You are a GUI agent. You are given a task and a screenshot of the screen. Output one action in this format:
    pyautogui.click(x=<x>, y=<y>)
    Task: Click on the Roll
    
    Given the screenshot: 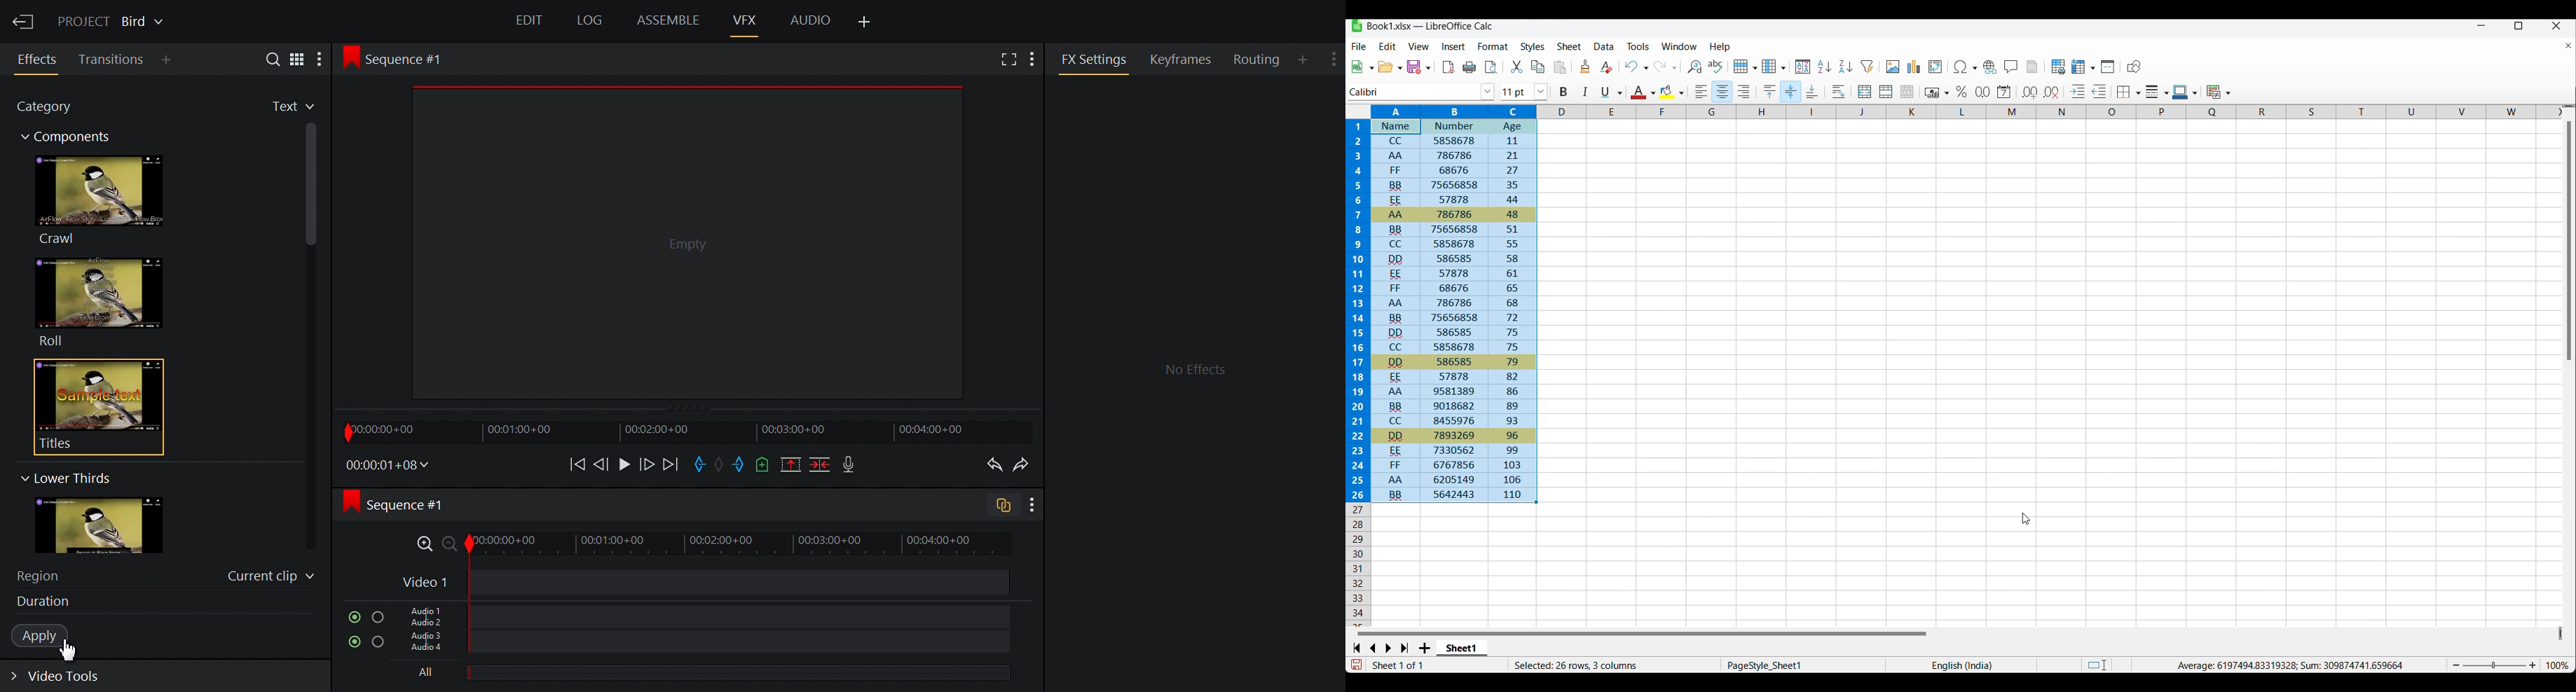 What is the action you would take?
    pyautogui.click(x=98, y=302)
    